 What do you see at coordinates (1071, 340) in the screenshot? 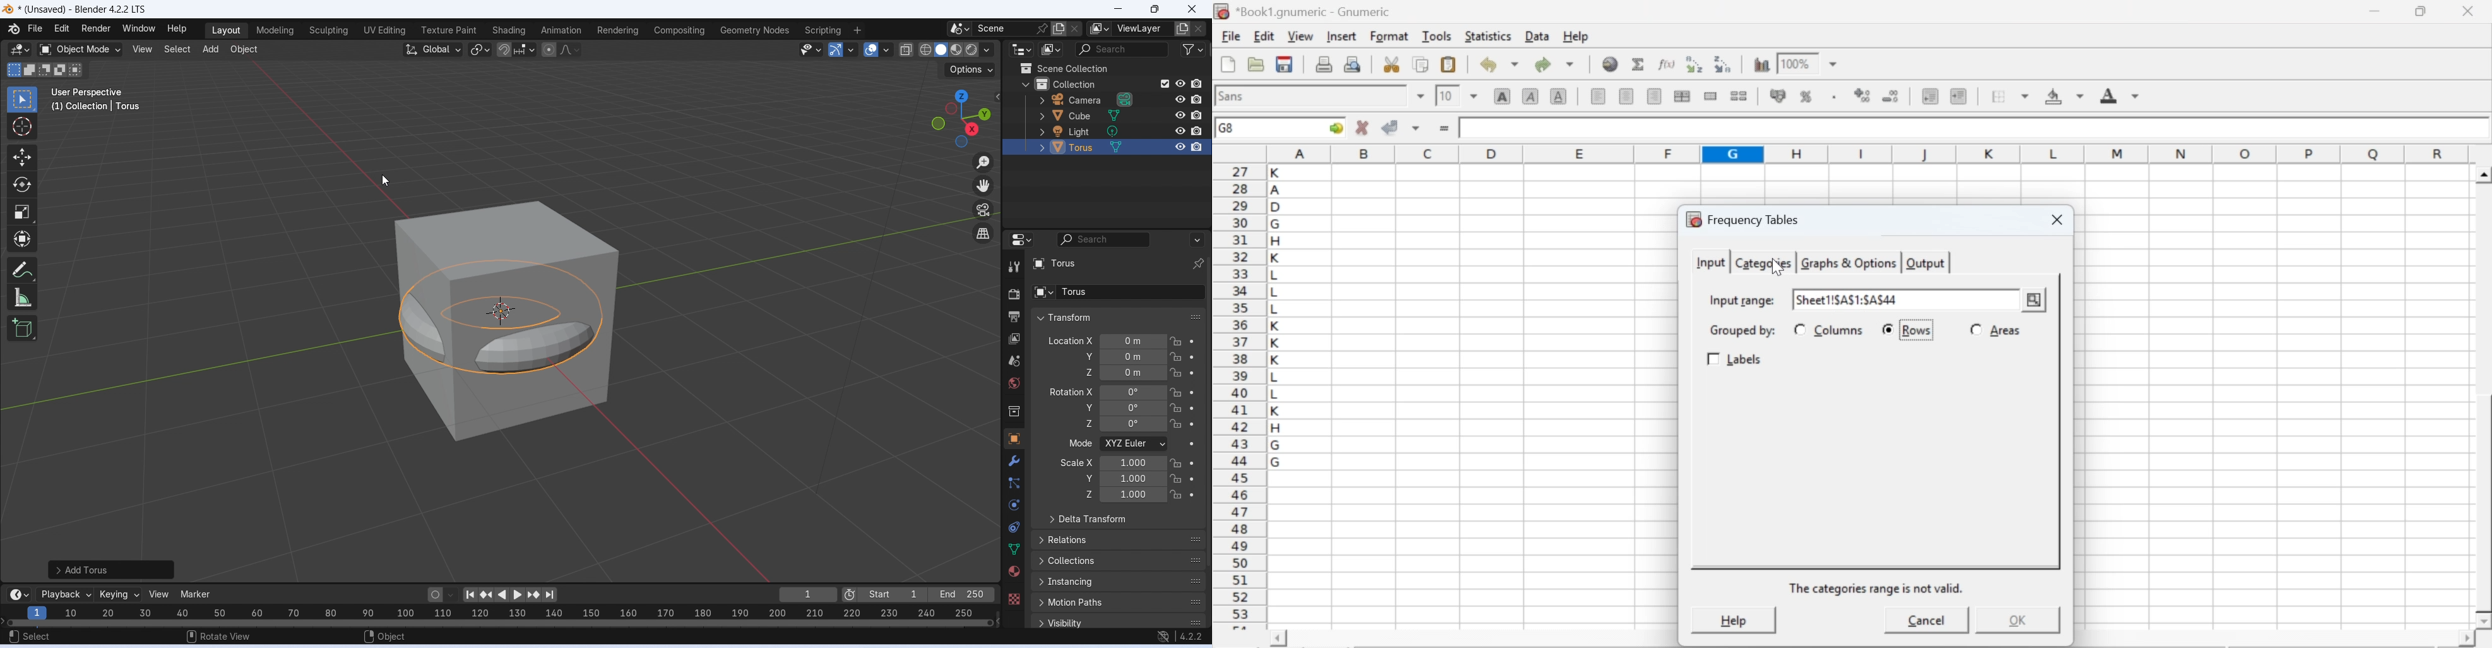
I see `Location X` at bounding box center [1071, 340].